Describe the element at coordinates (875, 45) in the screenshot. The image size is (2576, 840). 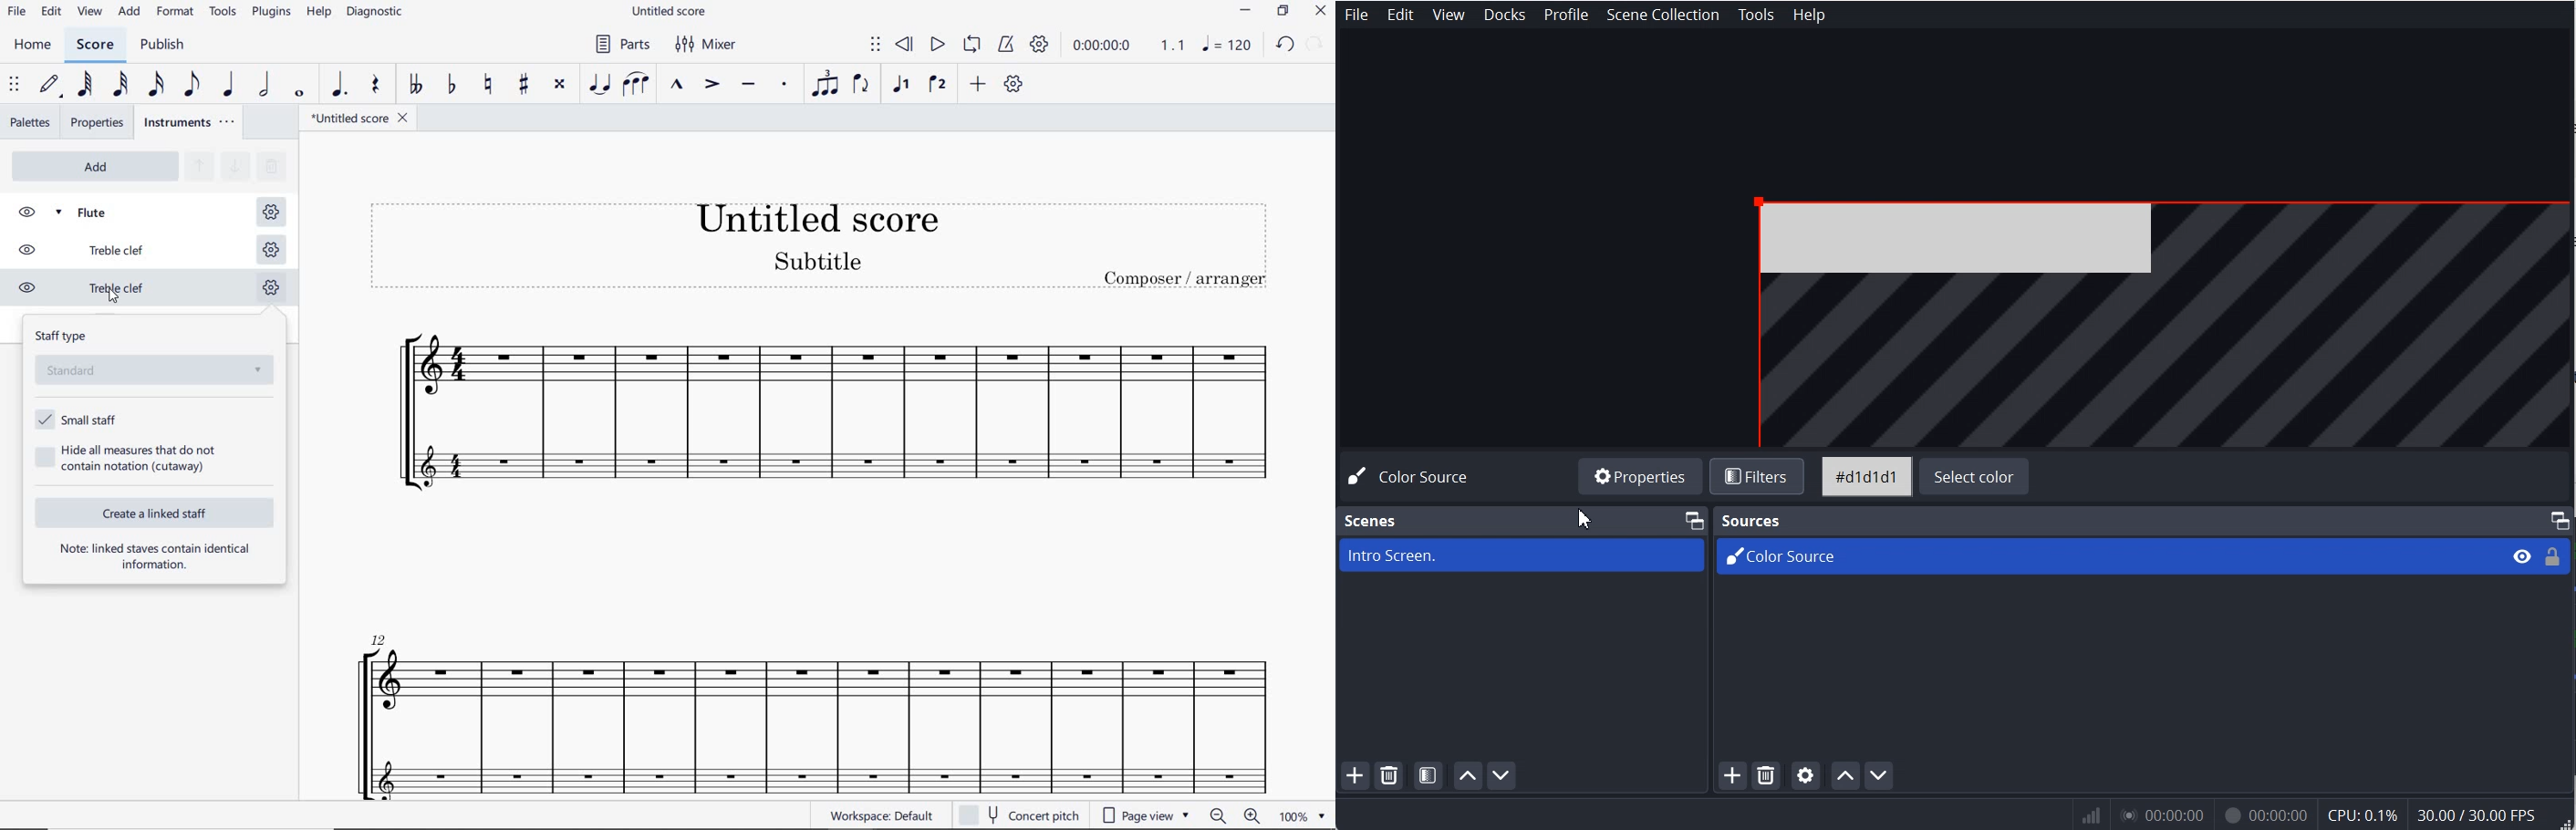
I see `SELECT TO MOVE` at that location.